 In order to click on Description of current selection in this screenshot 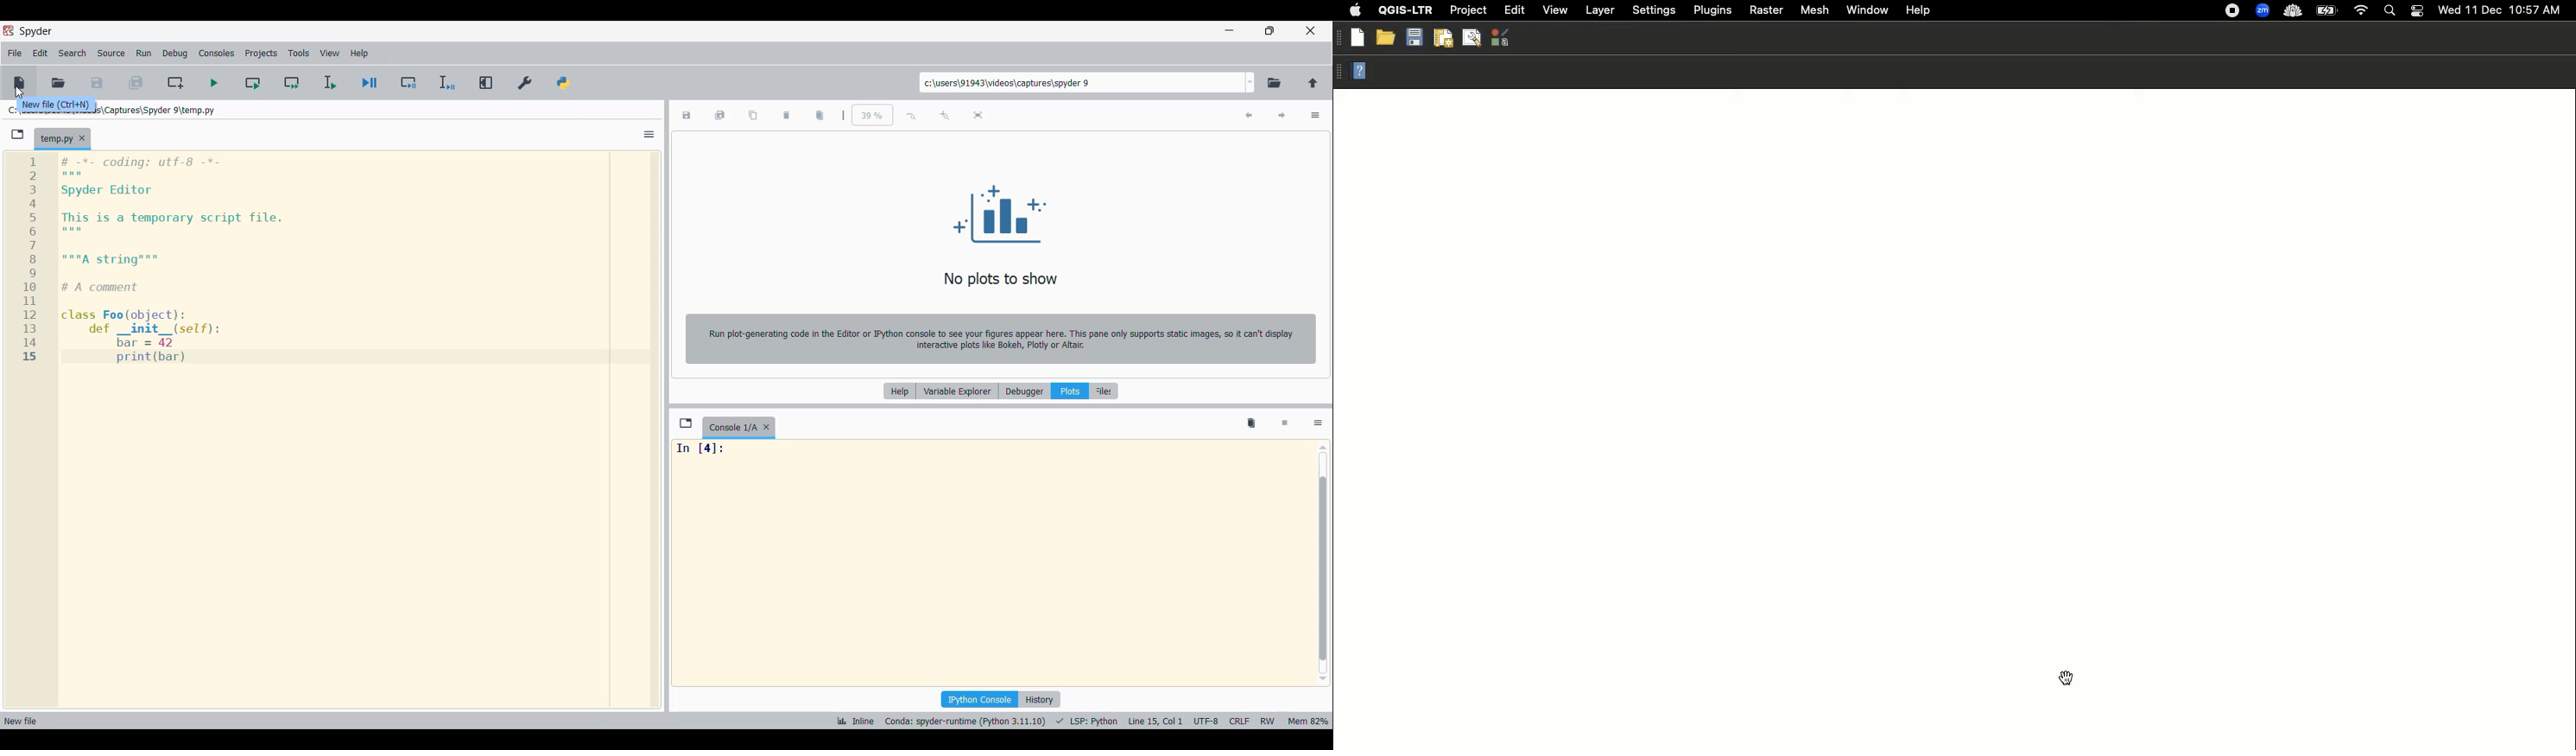, I will do `click(56, 105)`.